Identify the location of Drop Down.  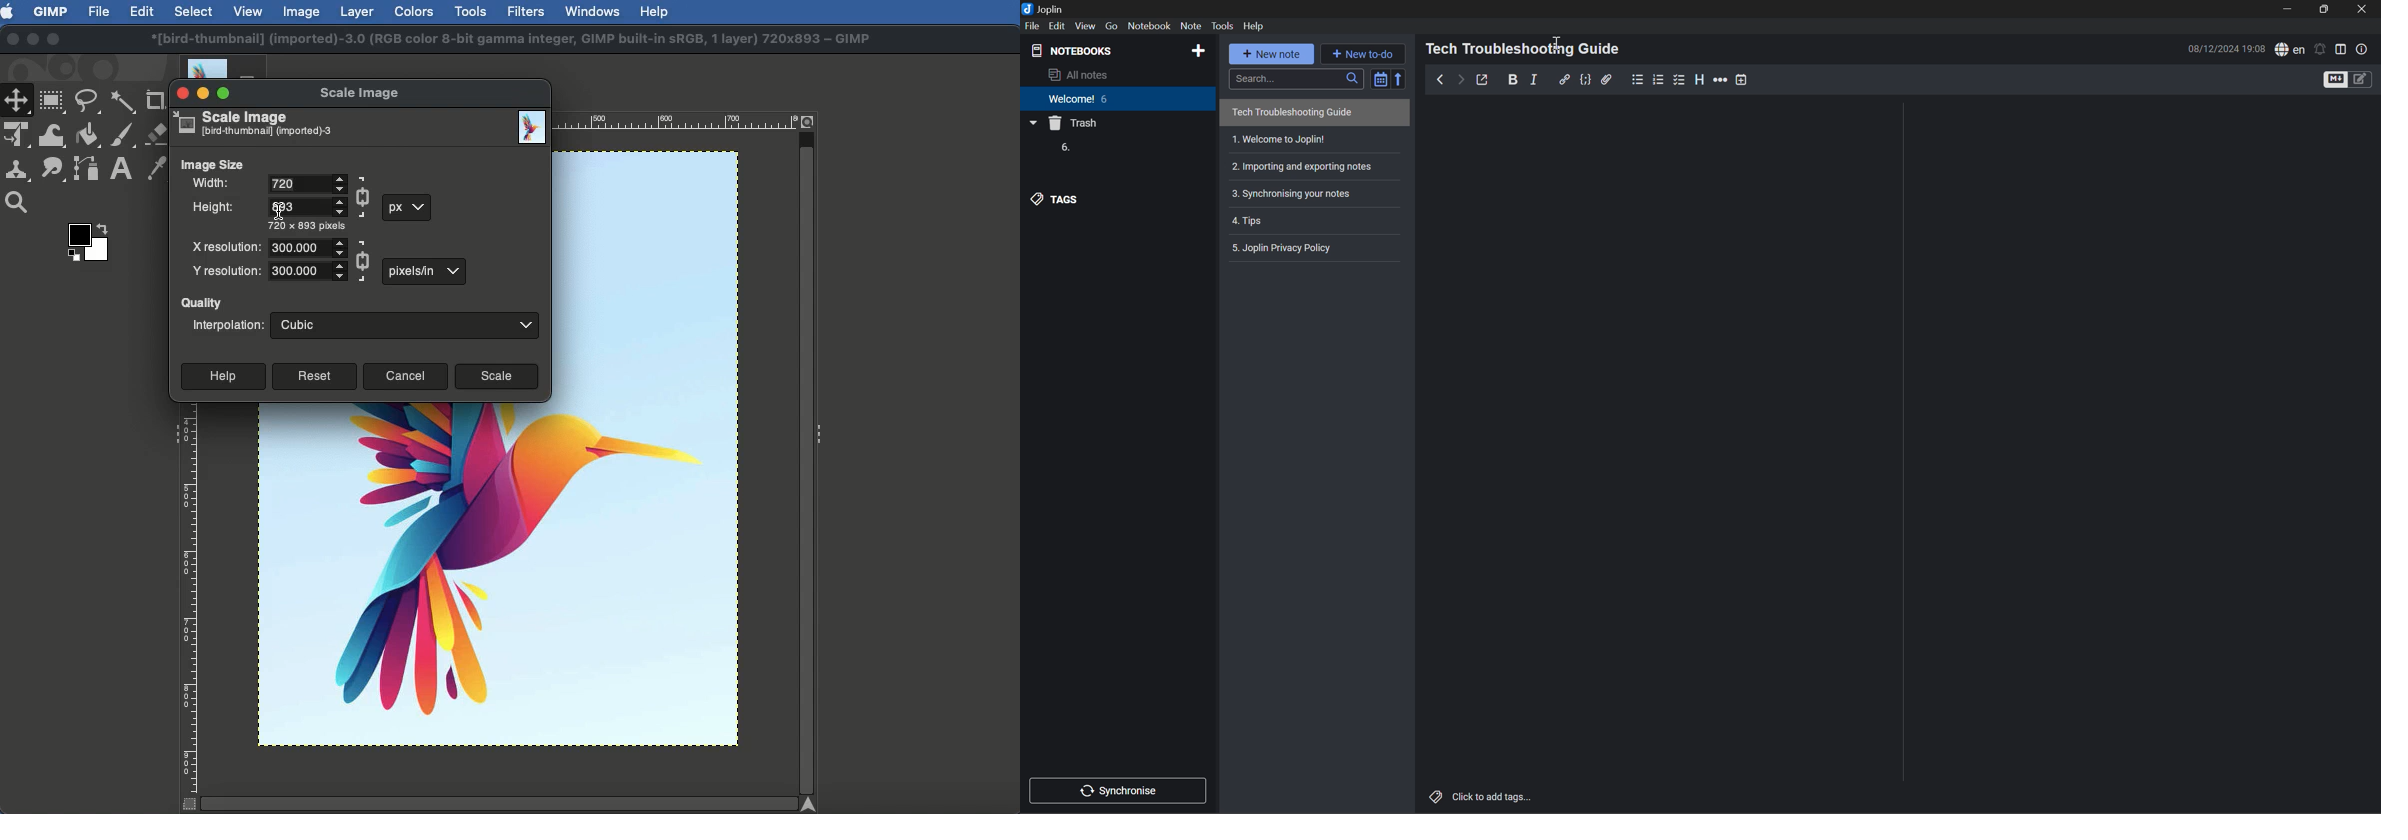
(1032, 124).